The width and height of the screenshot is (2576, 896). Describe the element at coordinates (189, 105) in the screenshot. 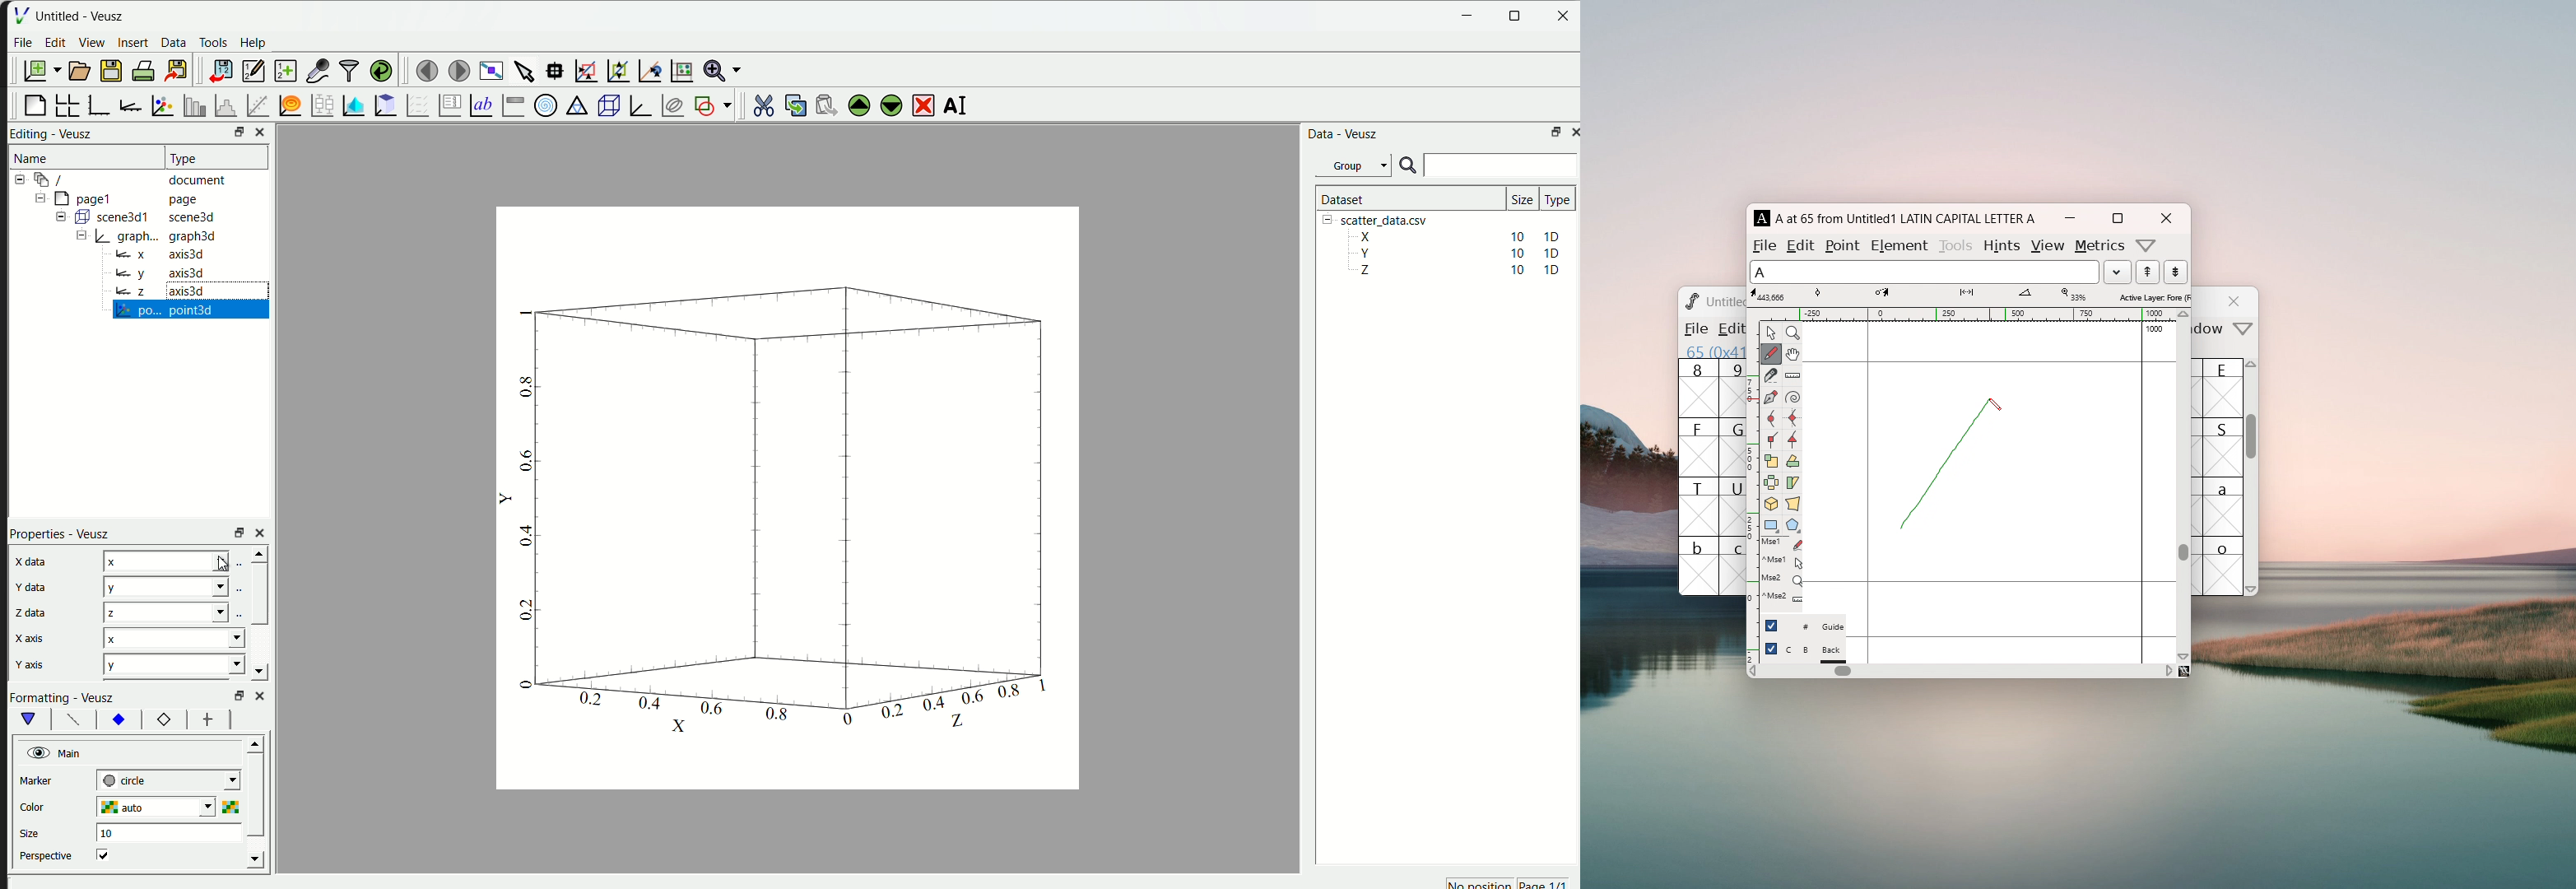

I see `plot bar chart` at that location.